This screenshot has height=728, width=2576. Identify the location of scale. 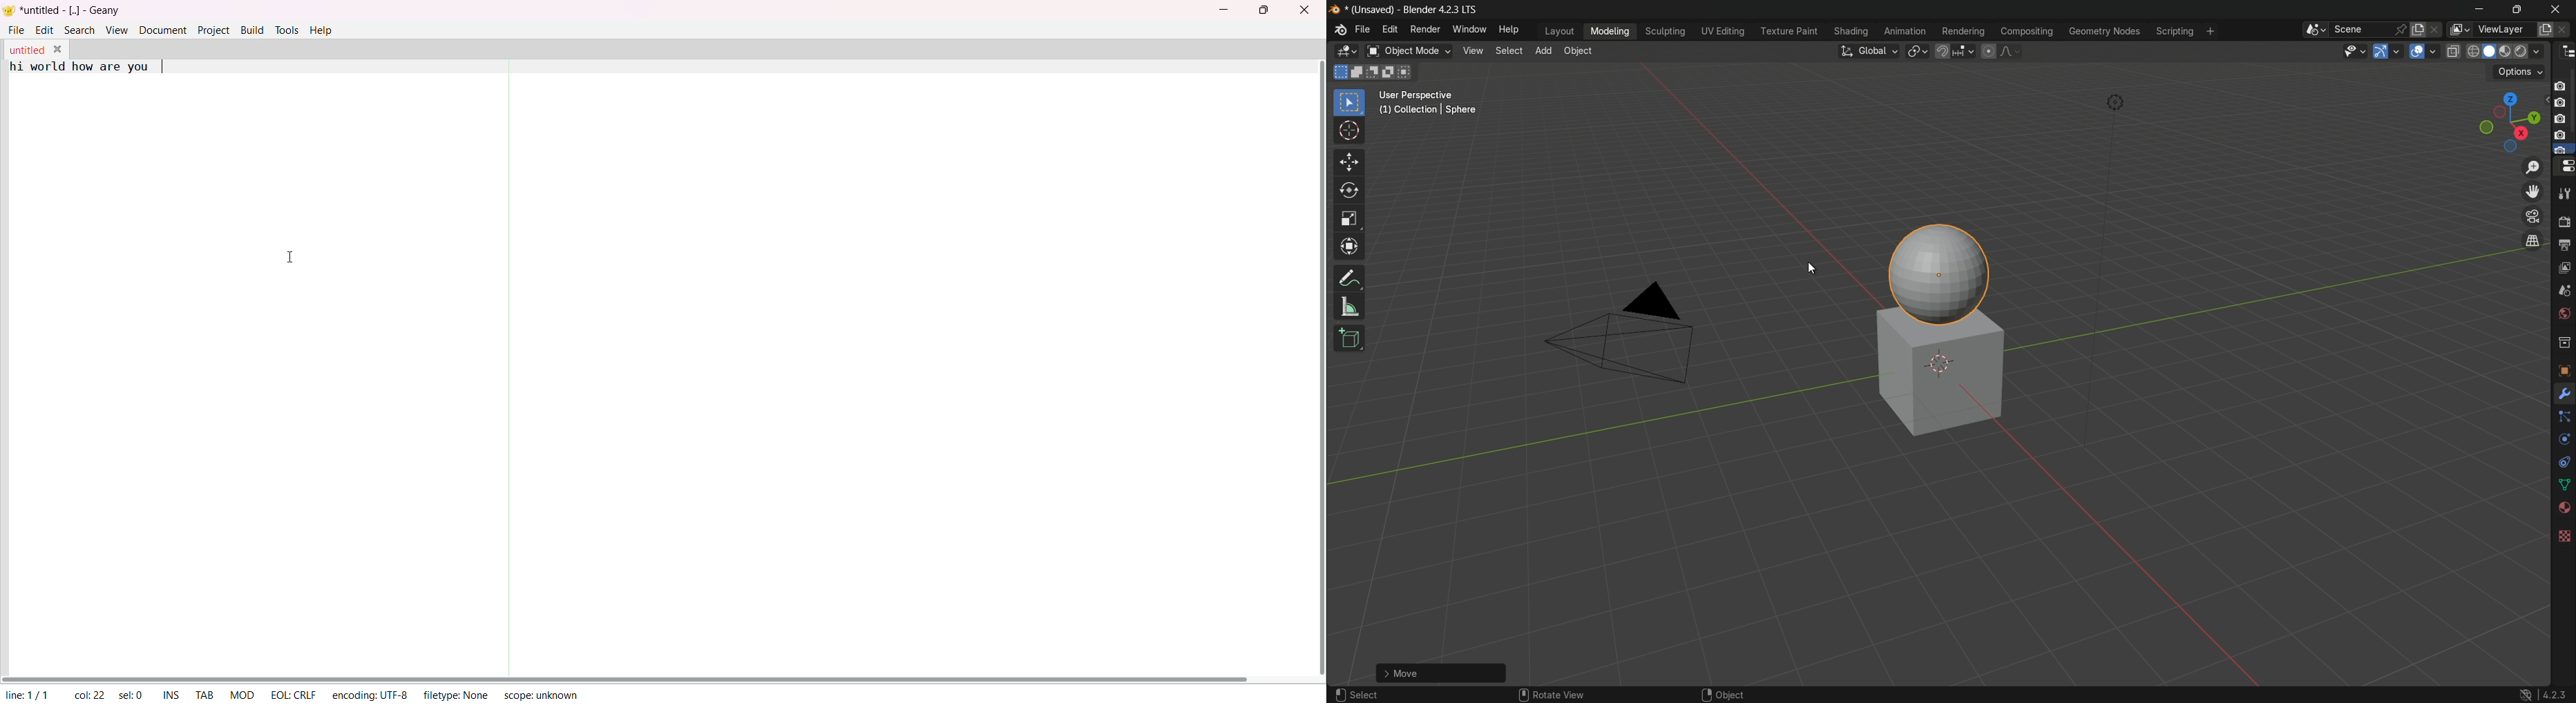
(1350, 220).